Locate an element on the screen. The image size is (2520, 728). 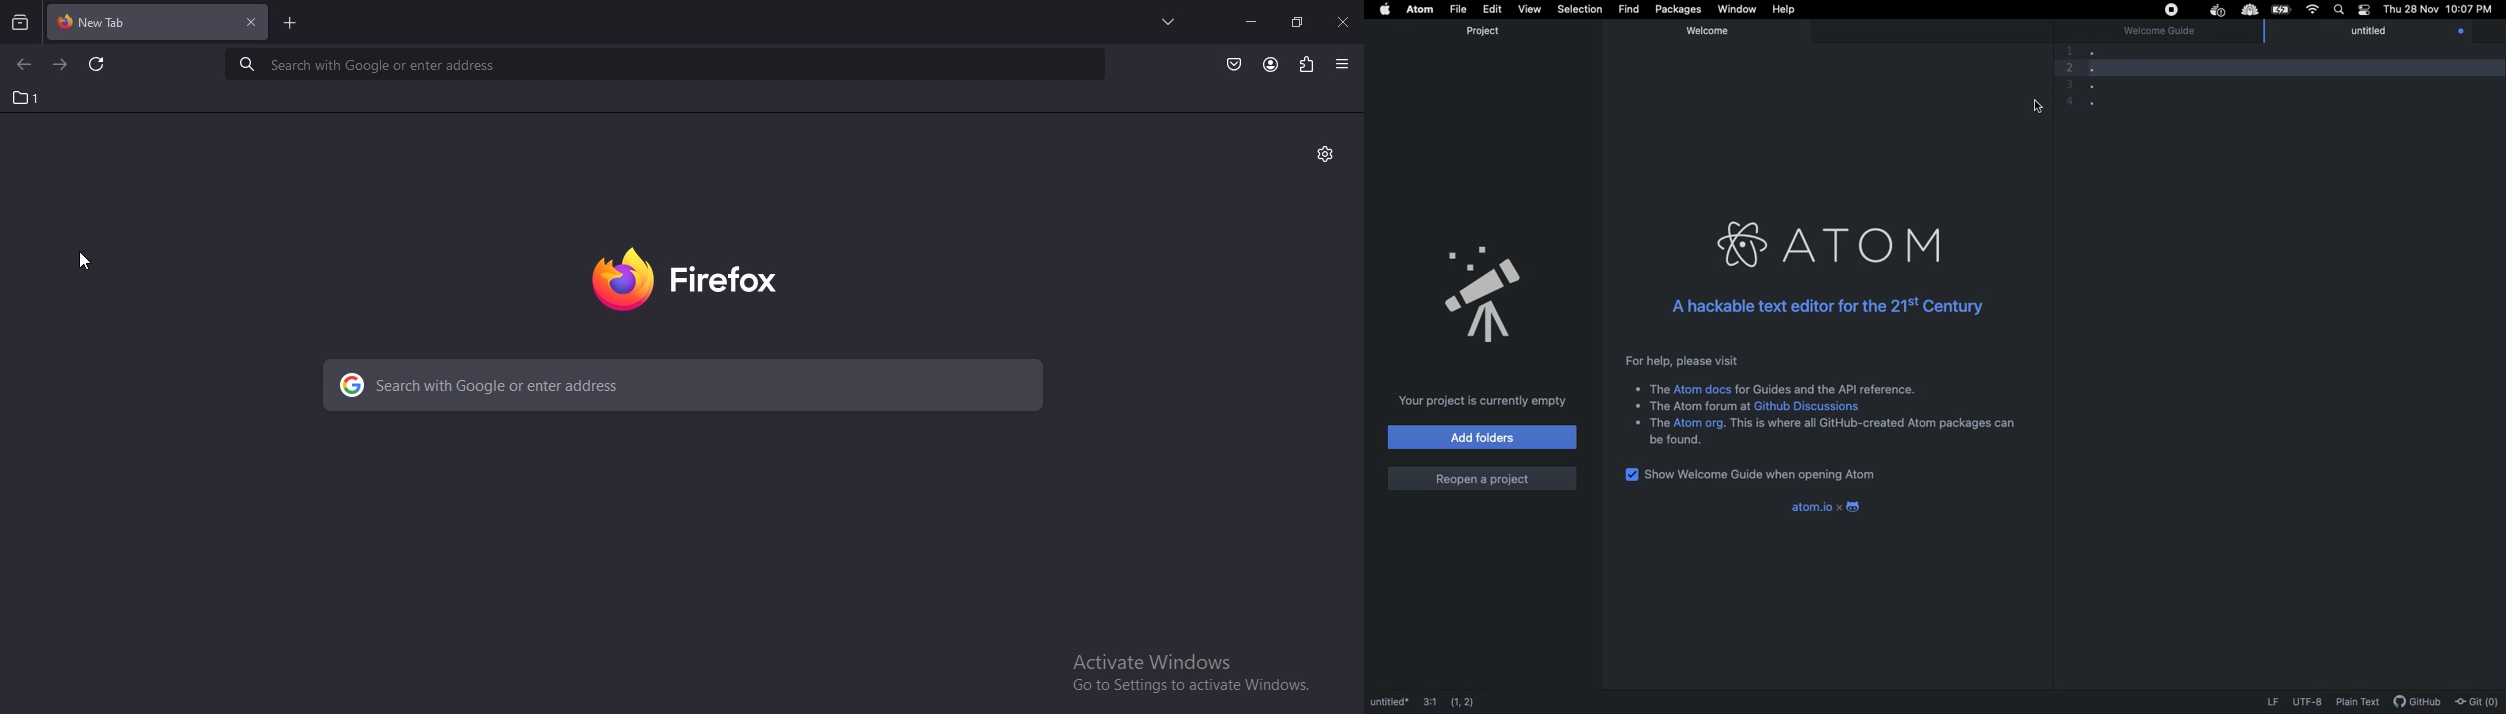
Apple logo is located at coordinates (1385, 11).